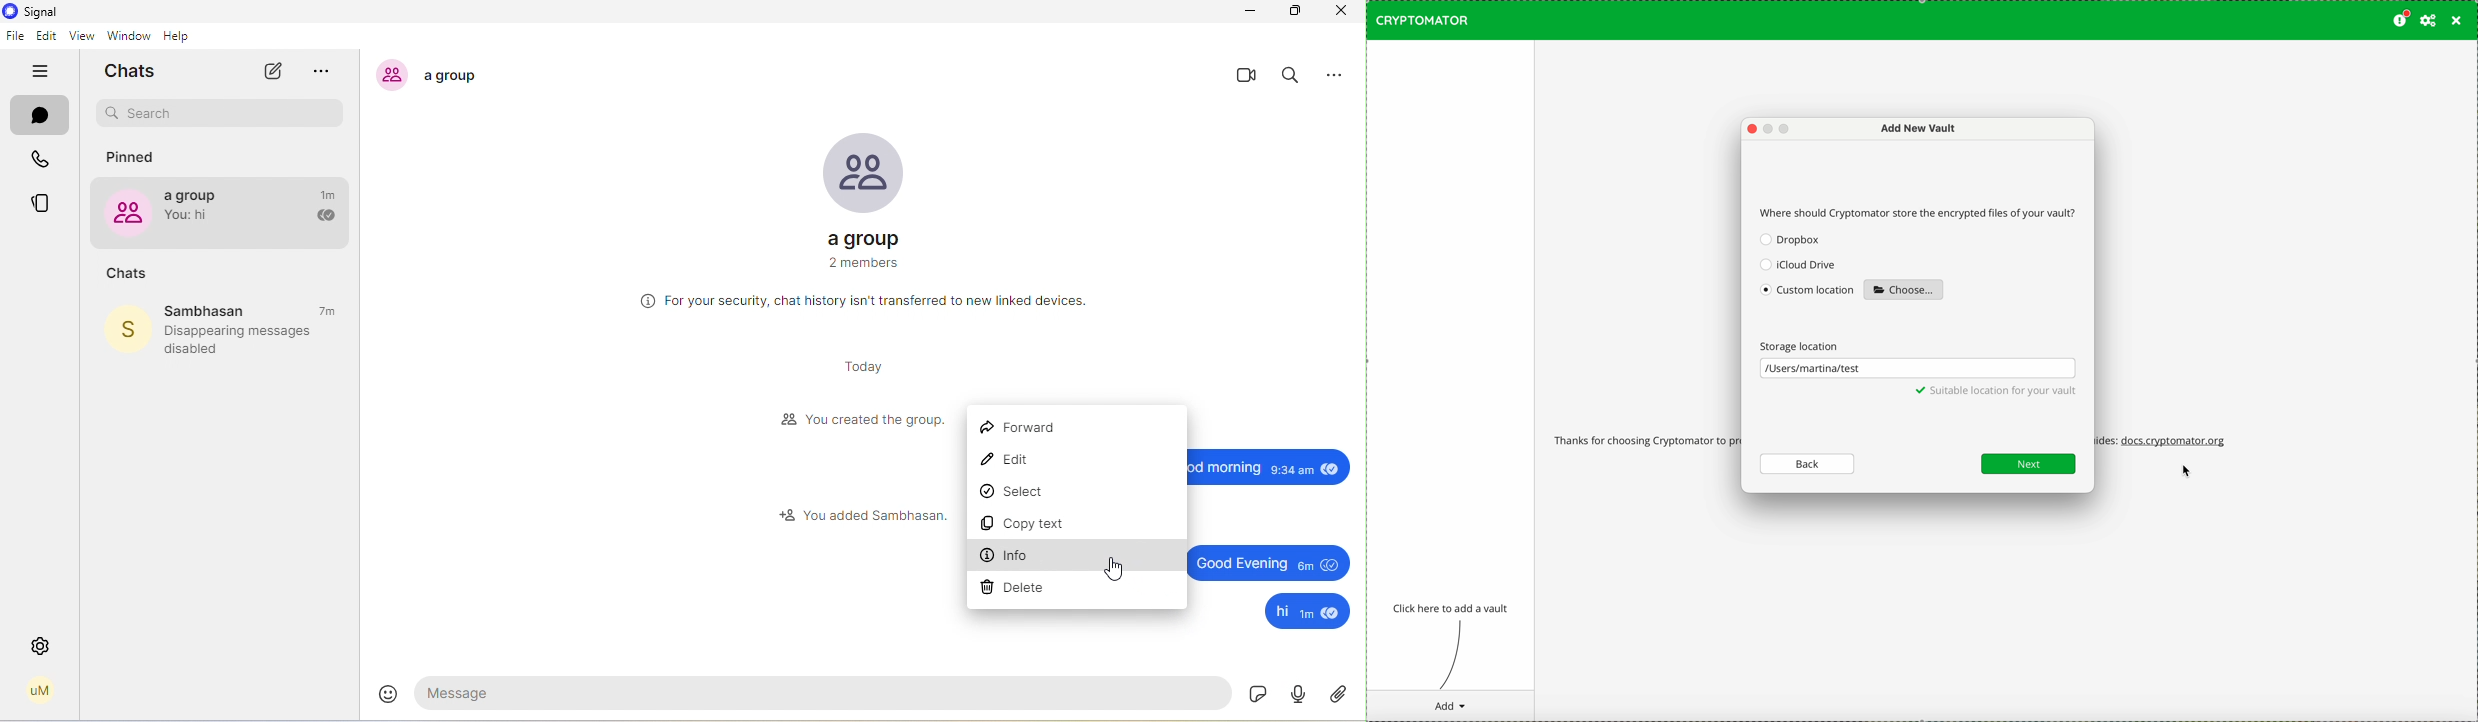  Describe the element at coordinates (127, 274) in the screenshot. I see `chats` at that location.